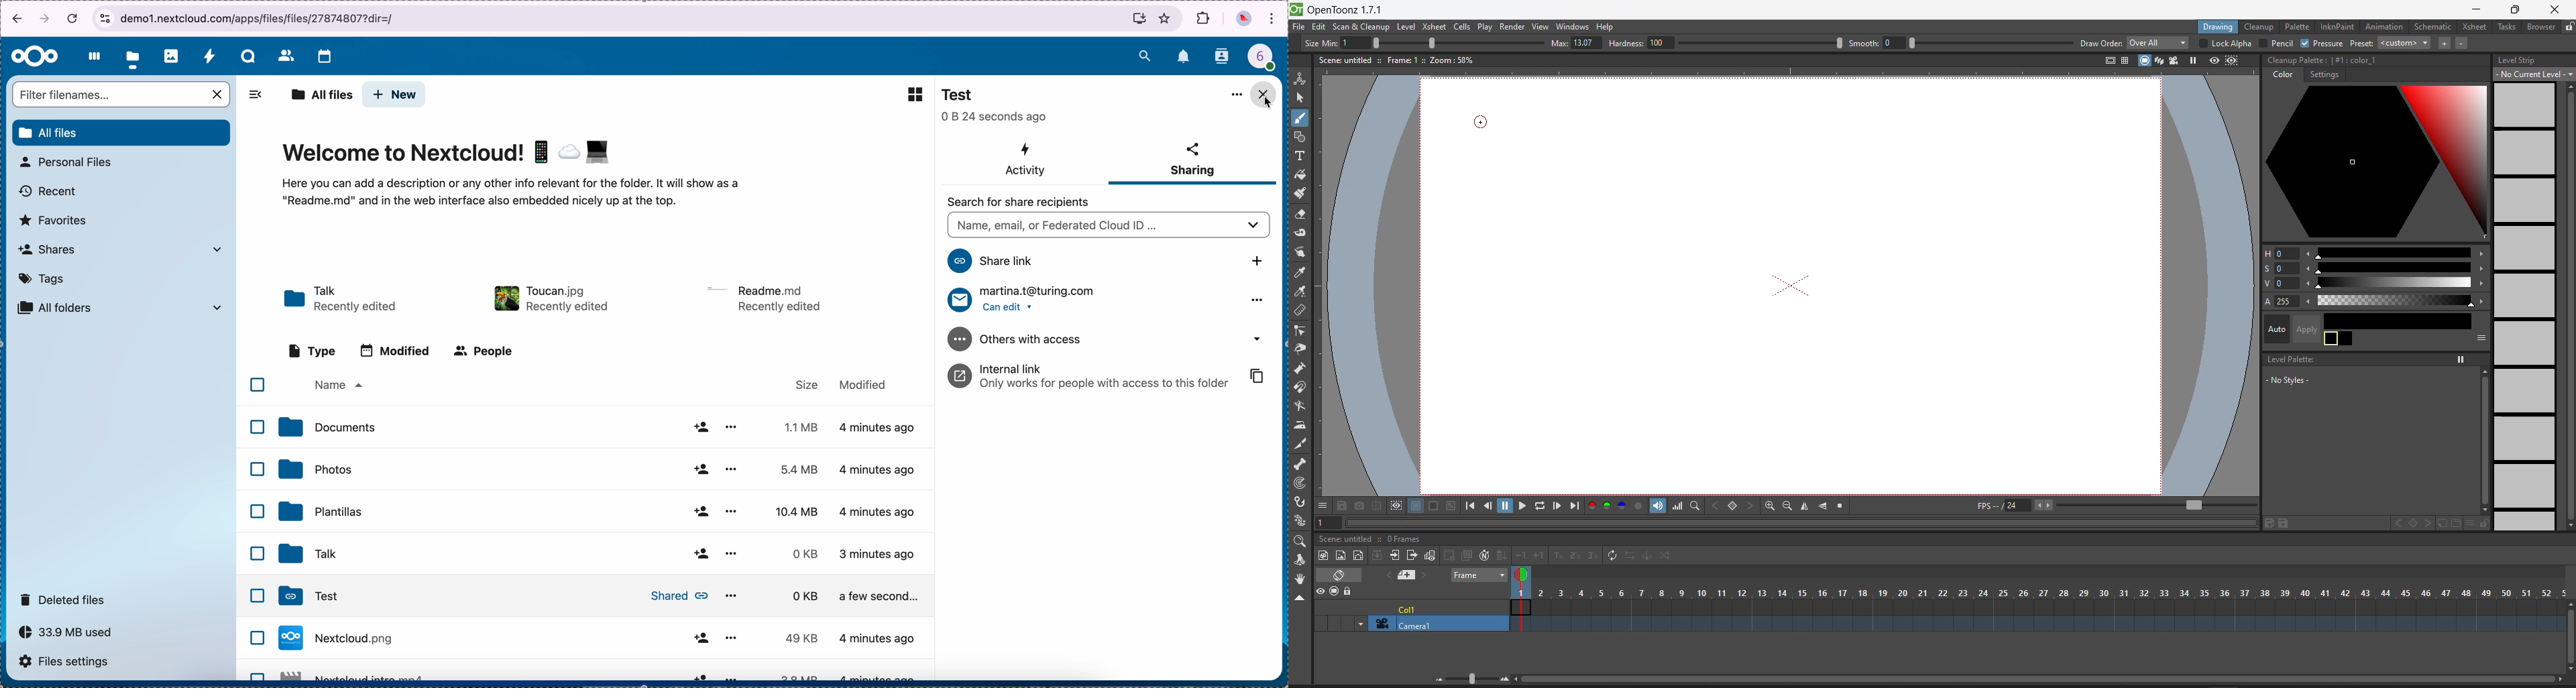 The width and height of the screenshot is (2576, 700). I want to click on install Nextcloud, so click(1140, 21).